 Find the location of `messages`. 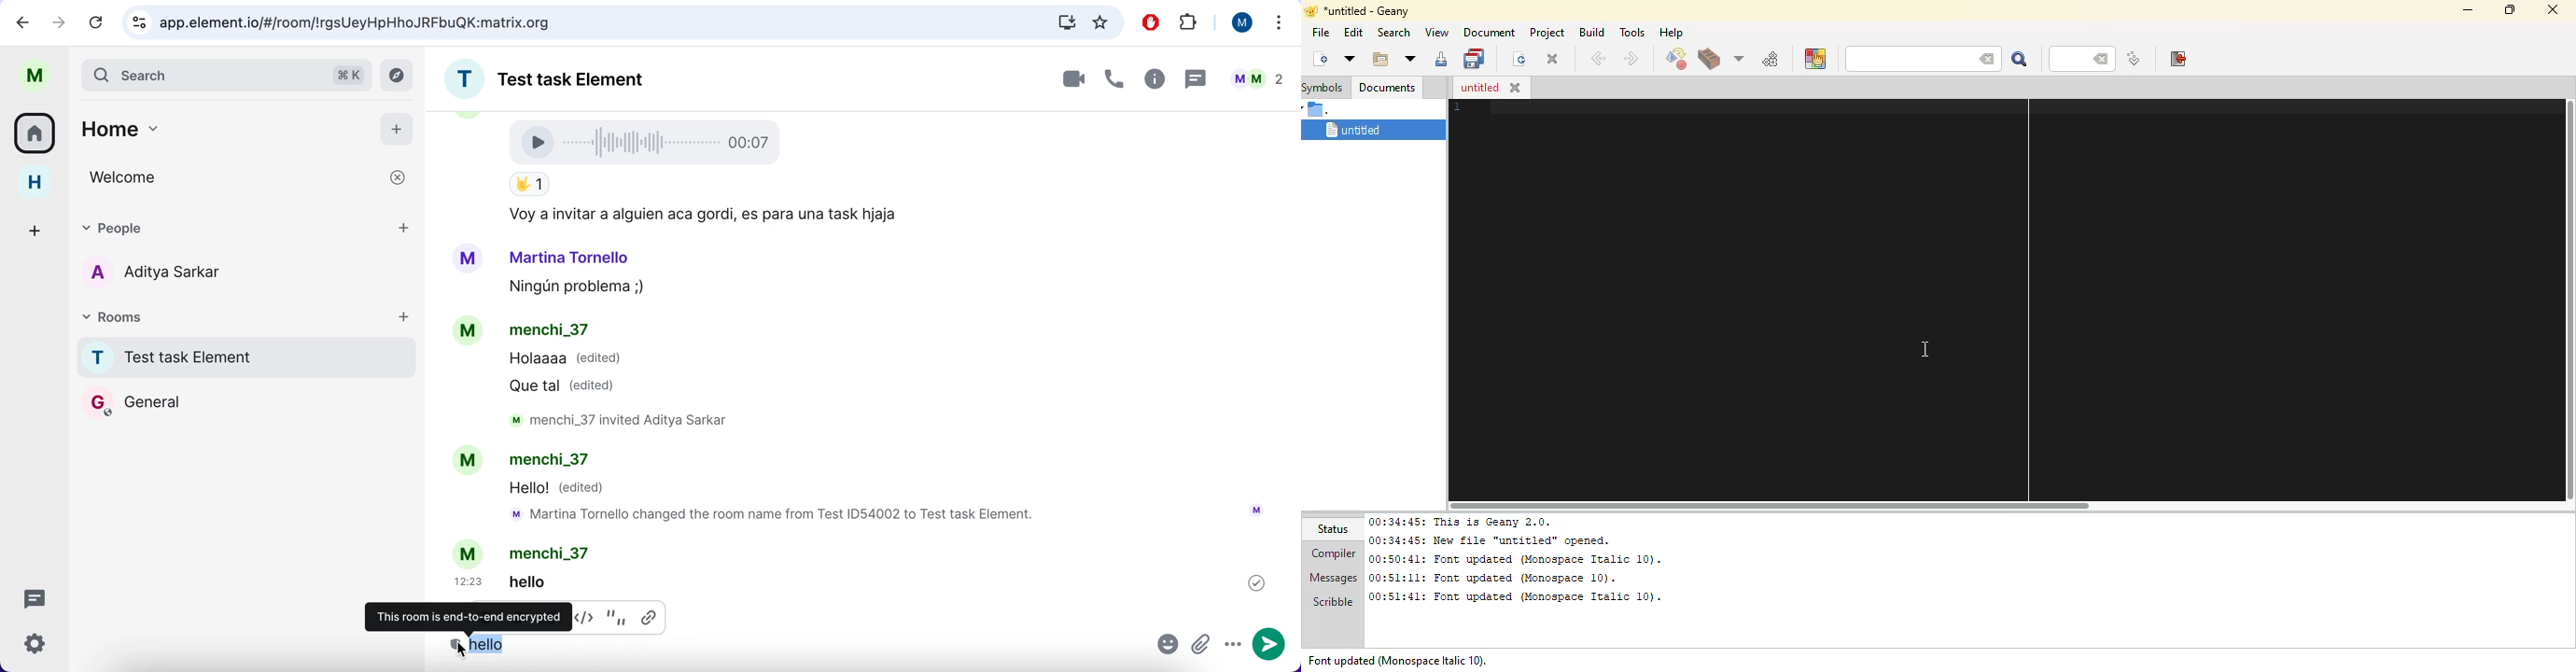

messages is located at coordinates (1333, 579).